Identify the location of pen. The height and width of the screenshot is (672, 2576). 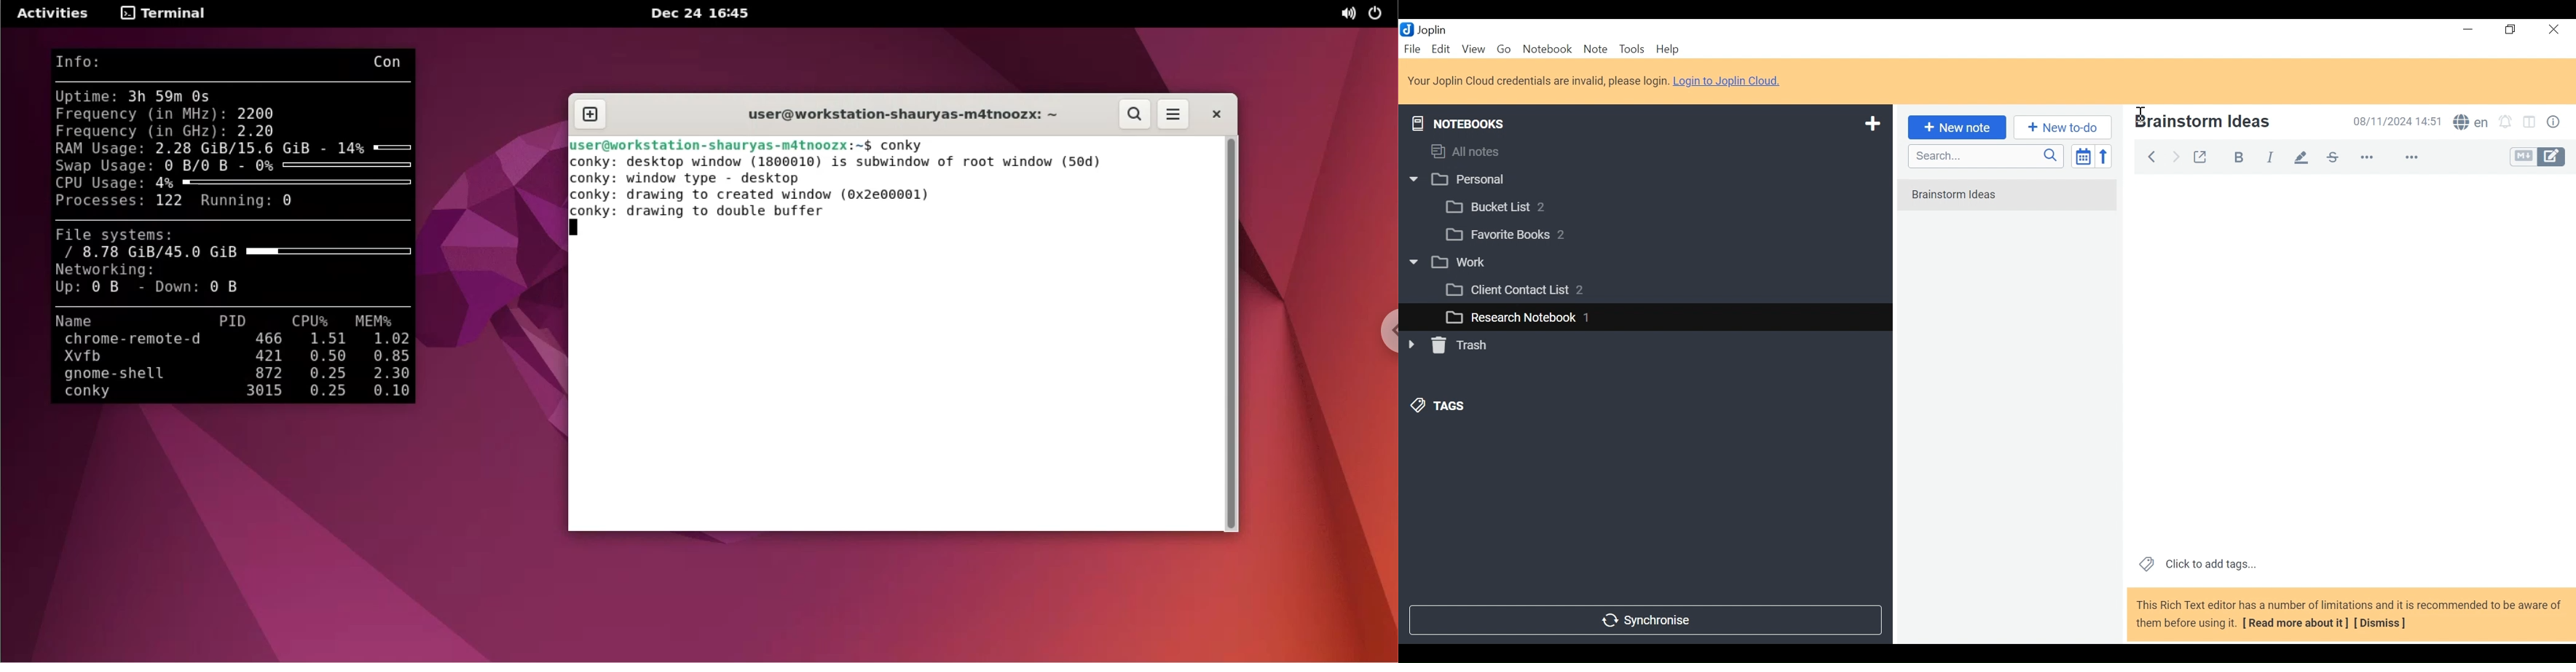
(2302, 157).